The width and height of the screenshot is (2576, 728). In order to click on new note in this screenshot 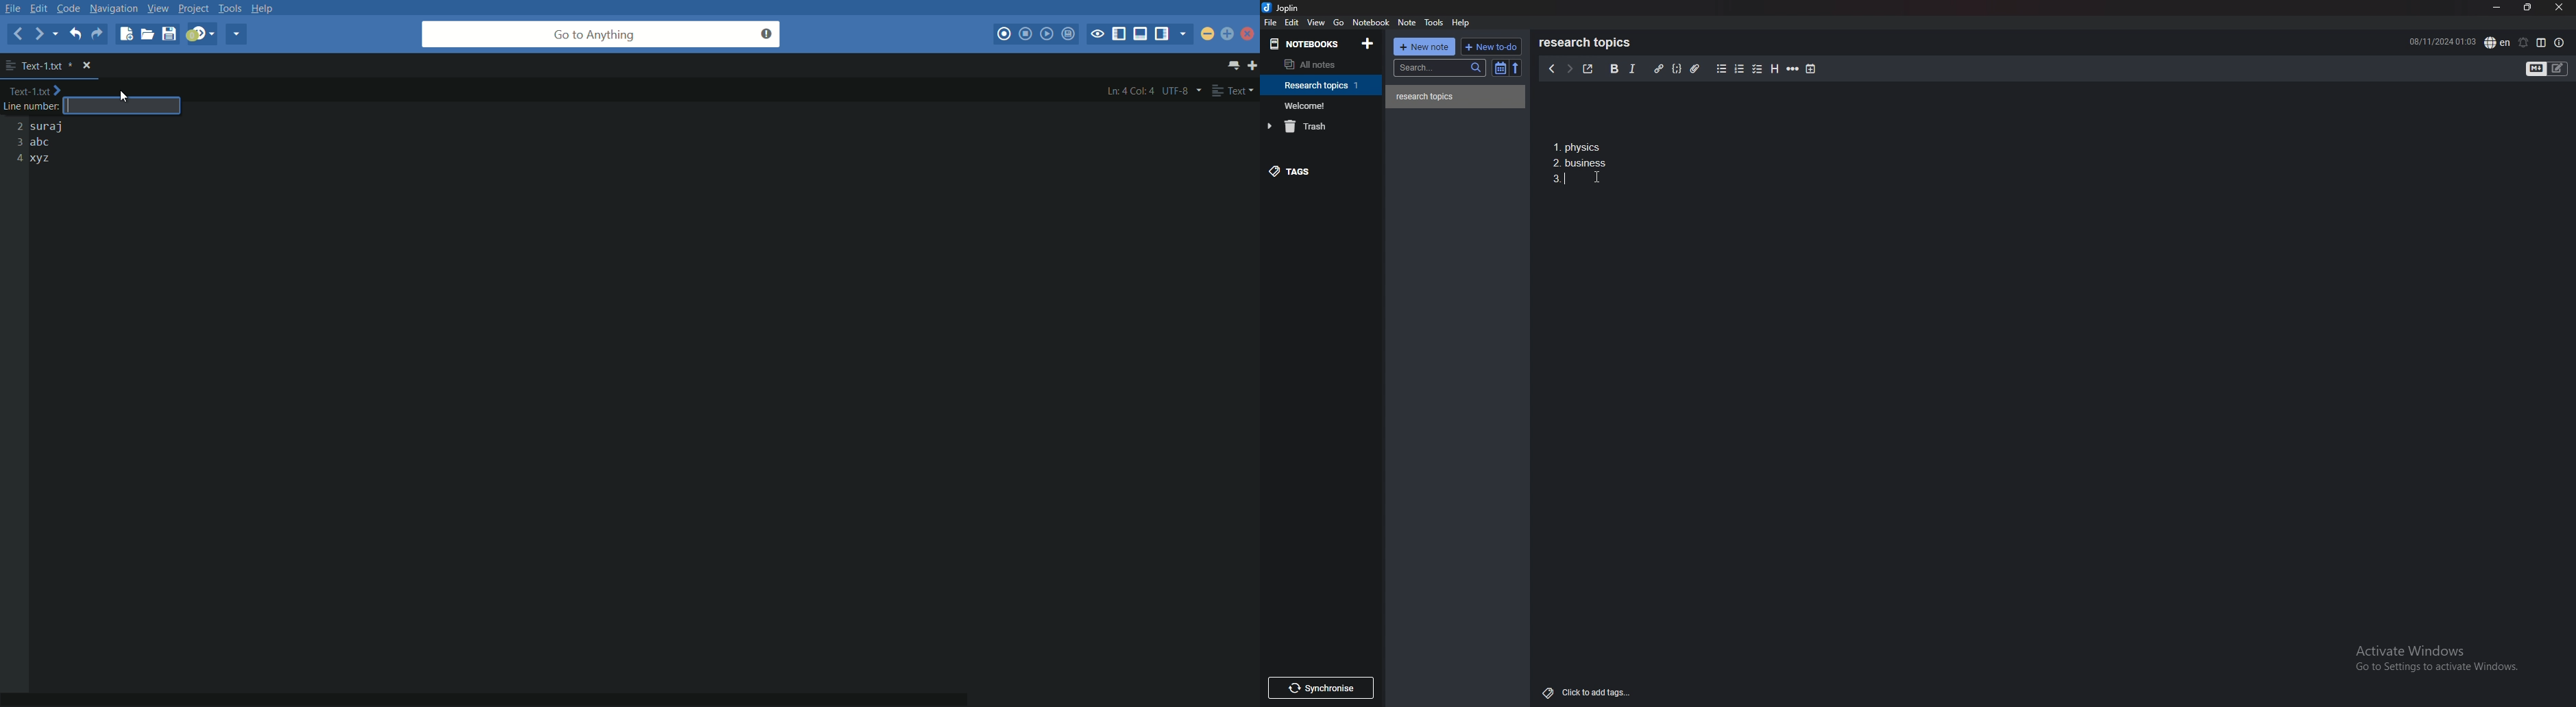, I will do `click(1426, 46)`.